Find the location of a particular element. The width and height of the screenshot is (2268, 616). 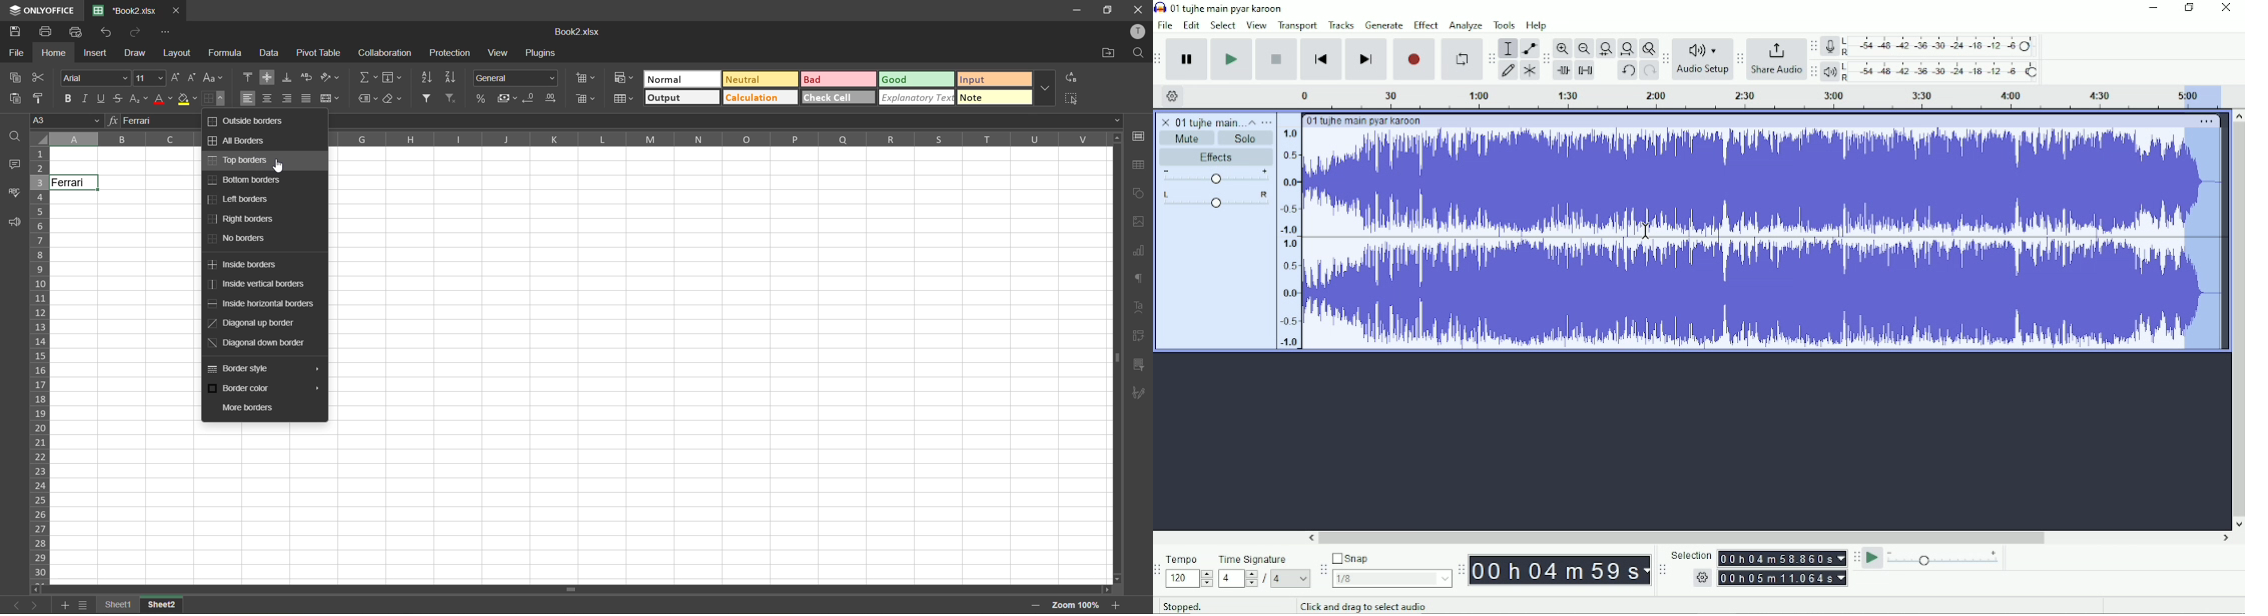

Audacity audio setup toolbar is located at coordinates (1665, 59).